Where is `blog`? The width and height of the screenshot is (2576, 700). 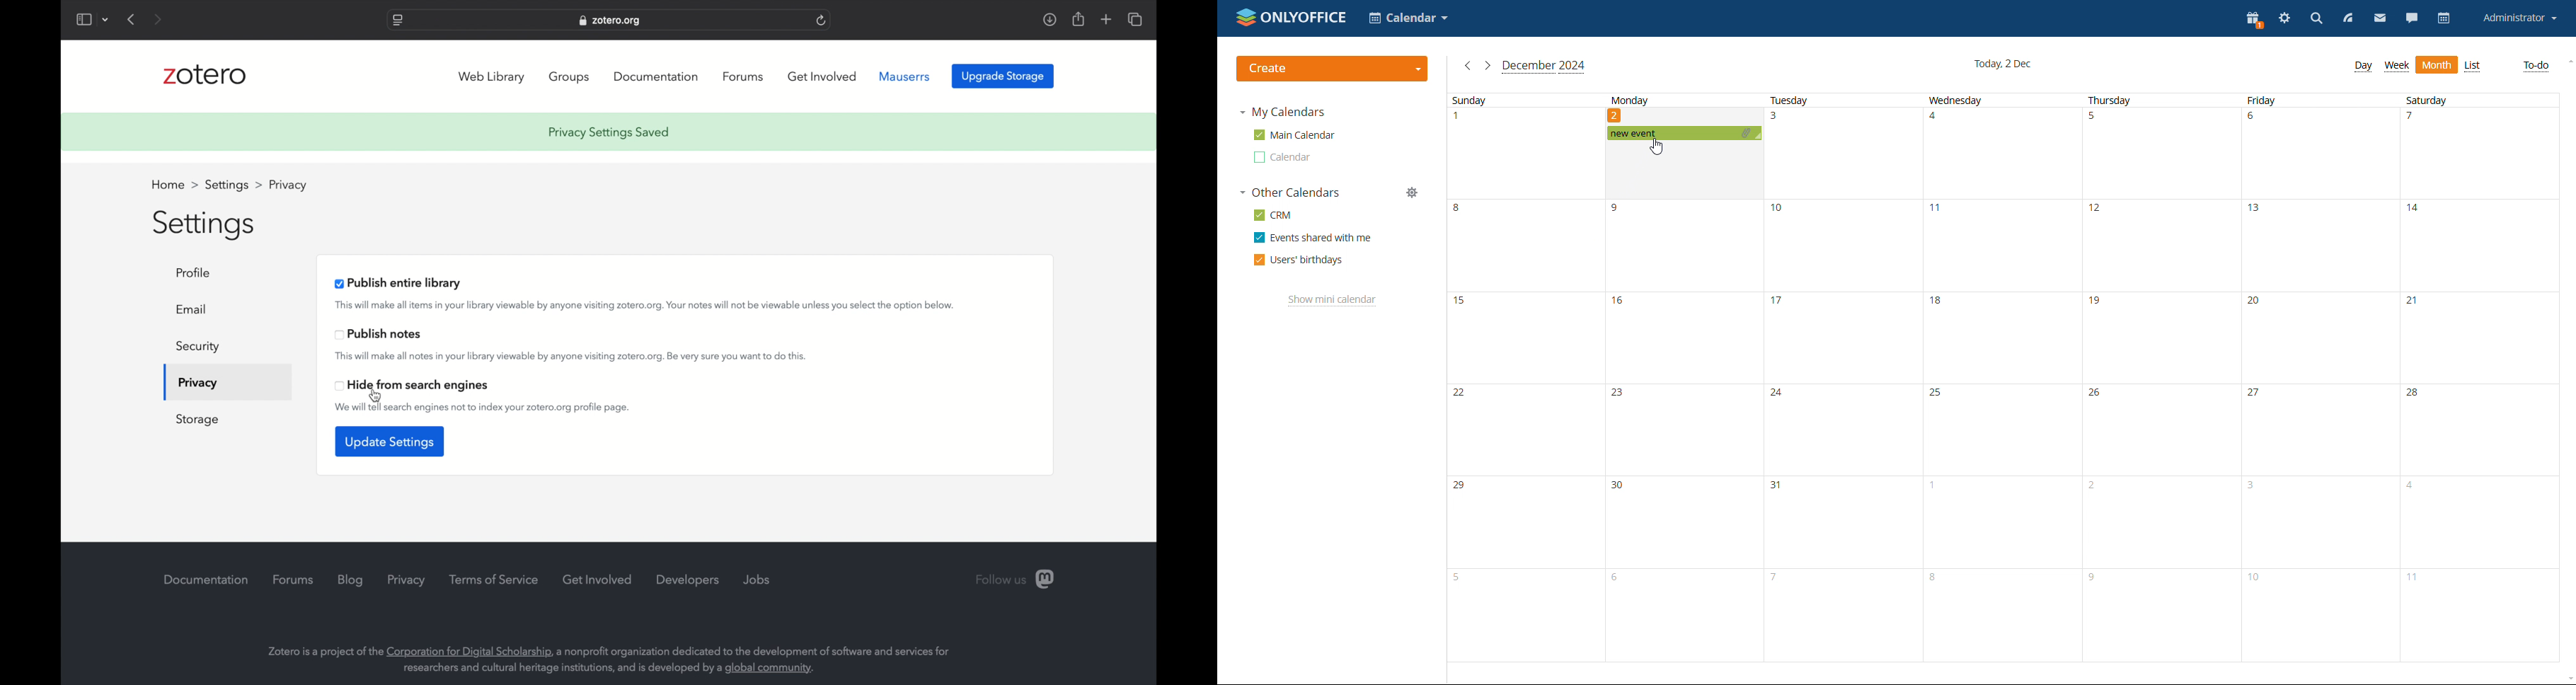
blog is located at coordinates (351, 580).